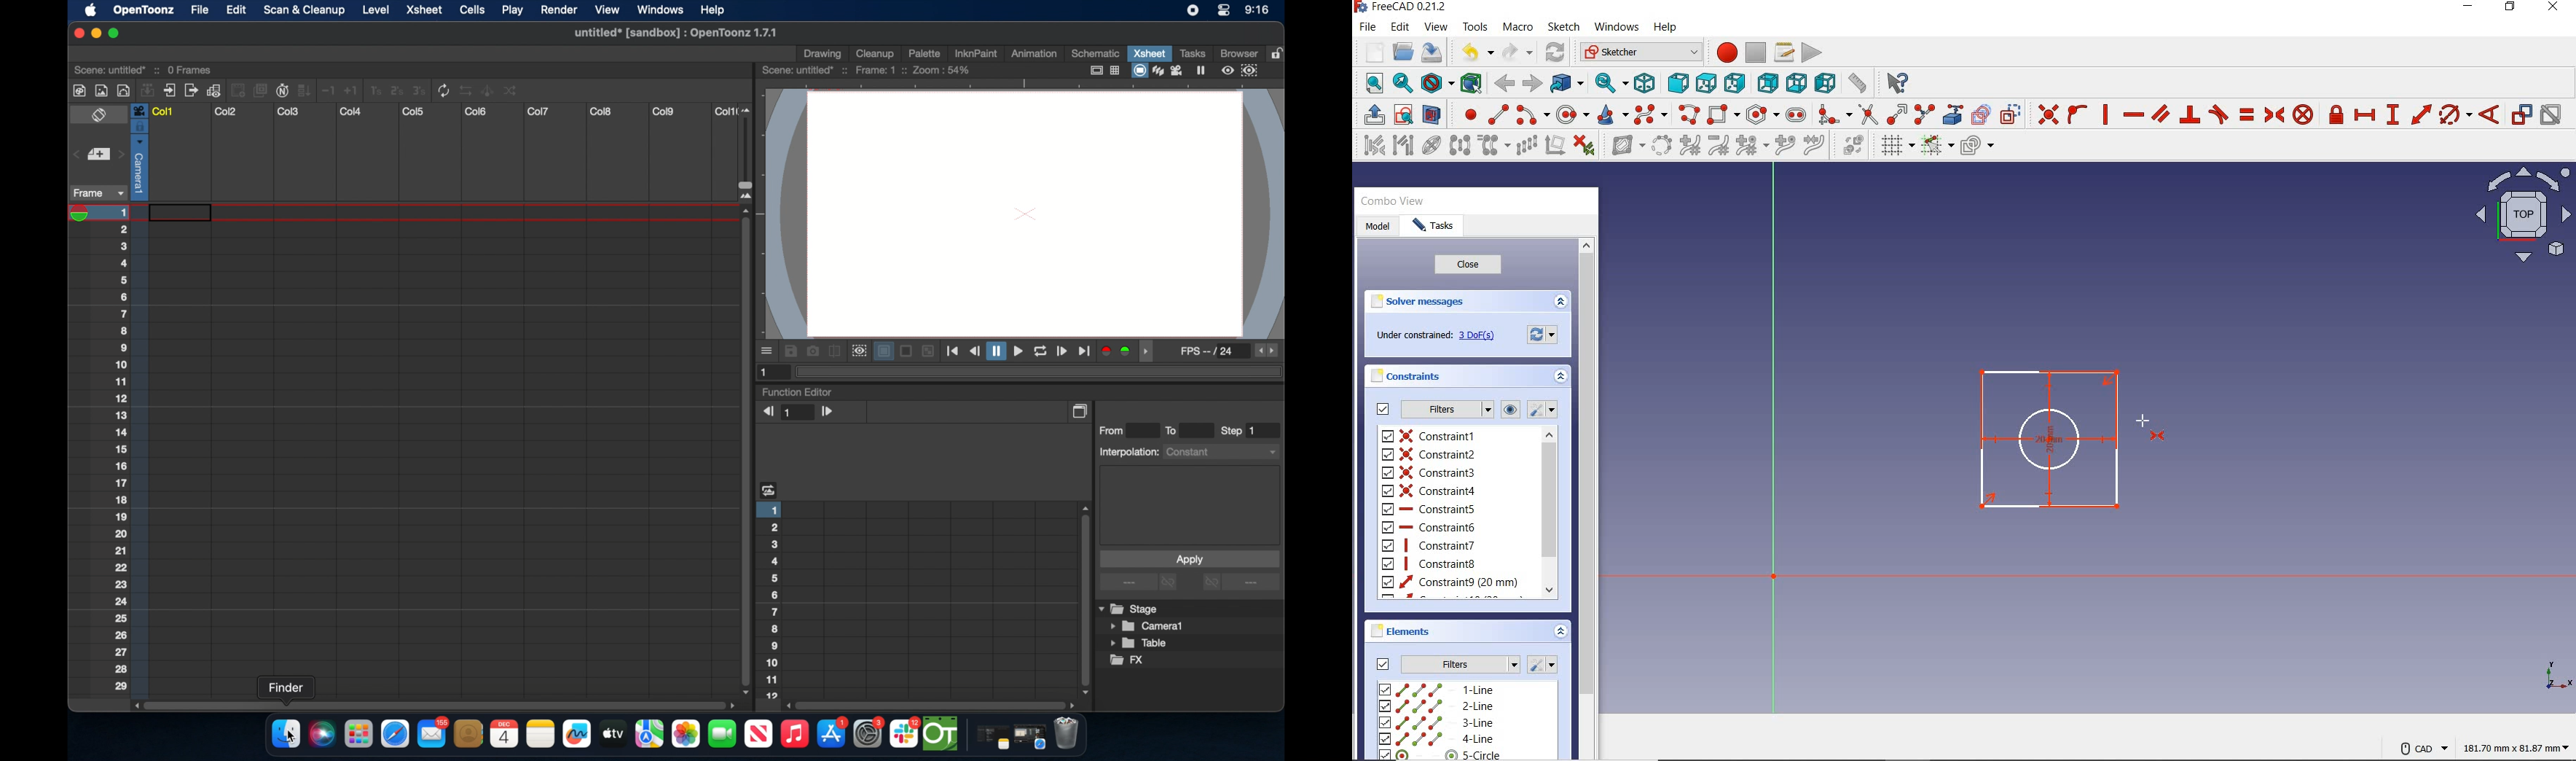  I want to click on constrain horizontally, so click(2135, 114).